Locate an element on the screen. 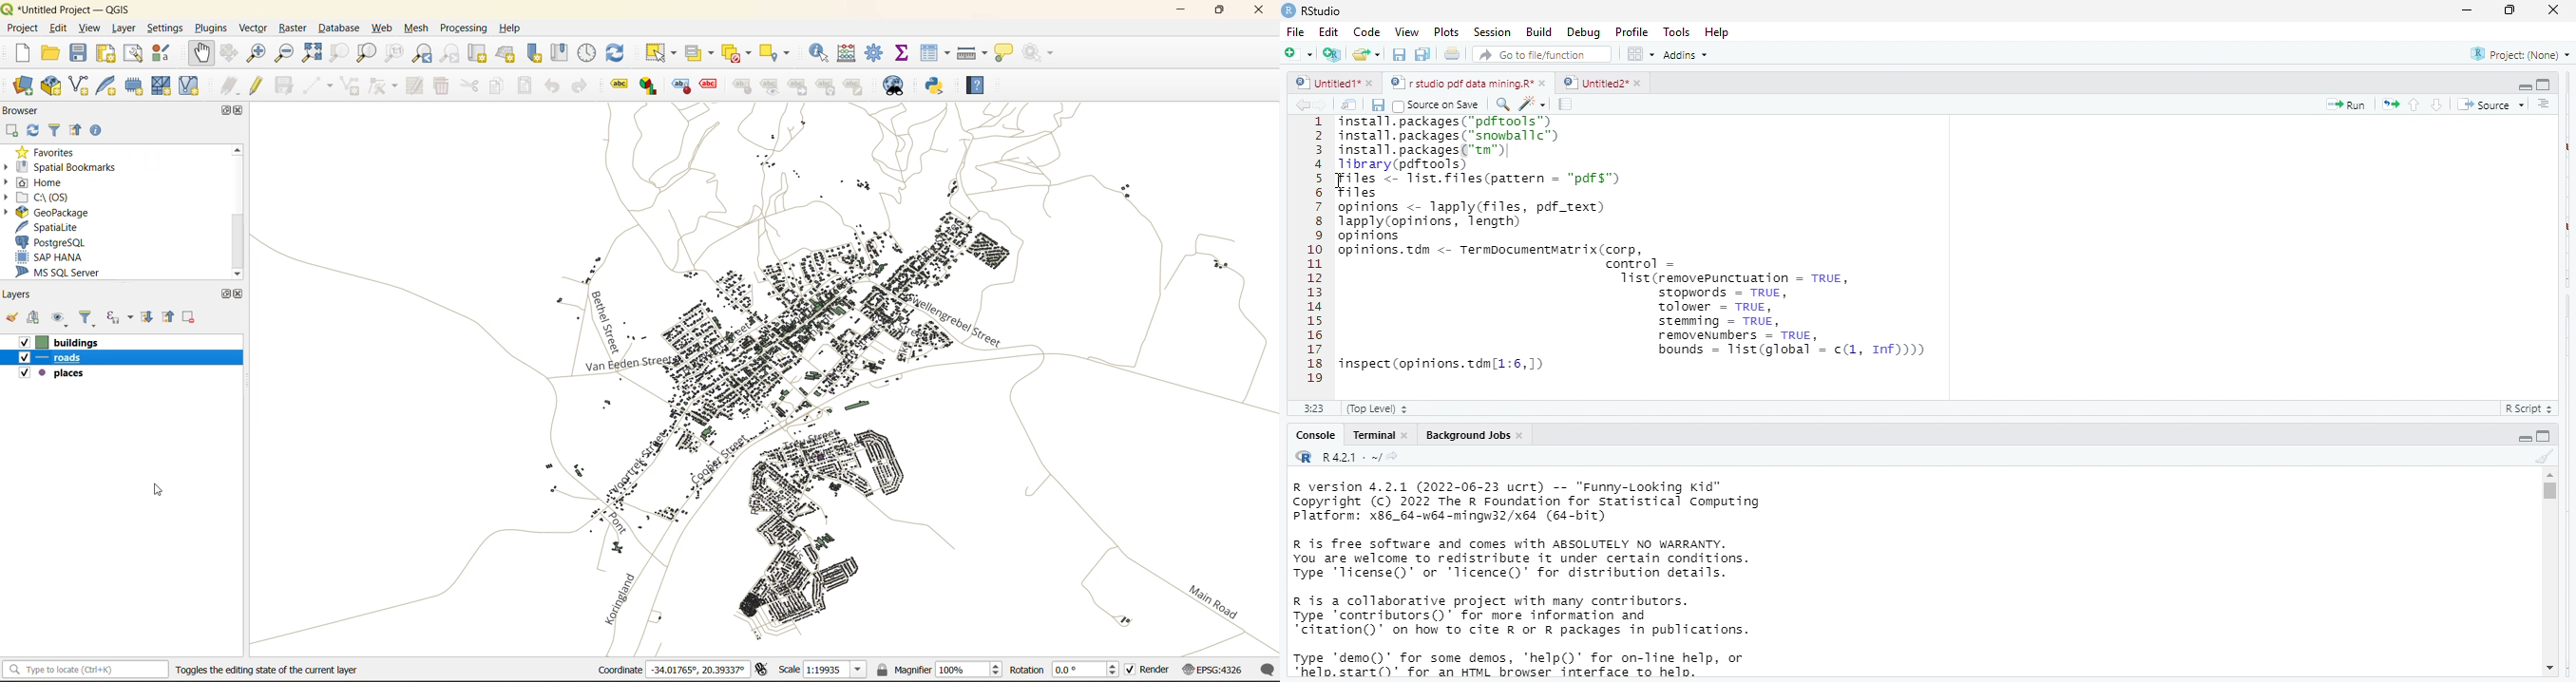  vertical scroll bar is located at coordinates (2548, 572).